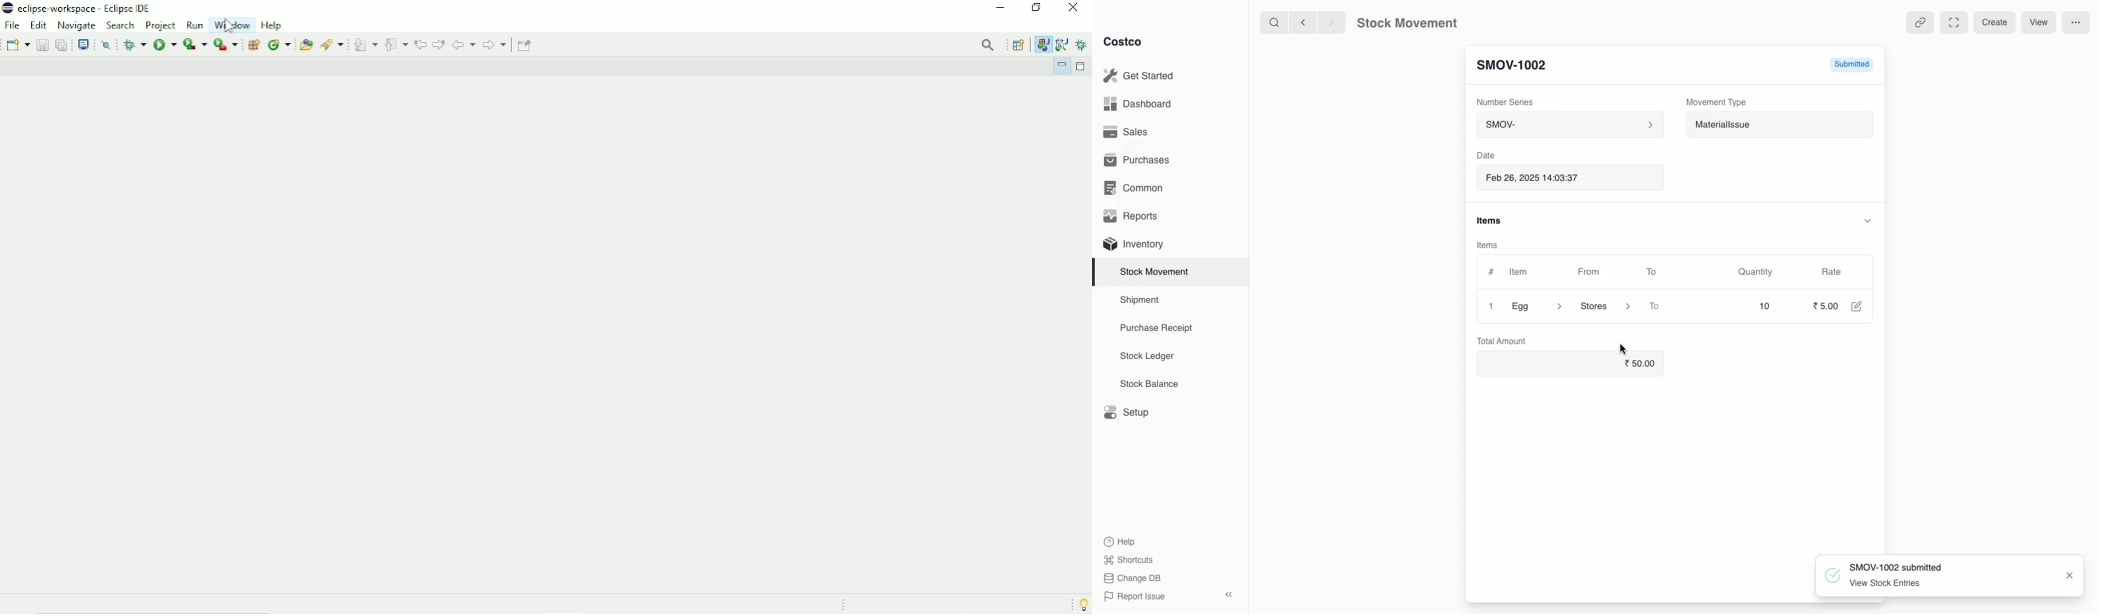  I want to click on Quantity, so click(1758, 273).